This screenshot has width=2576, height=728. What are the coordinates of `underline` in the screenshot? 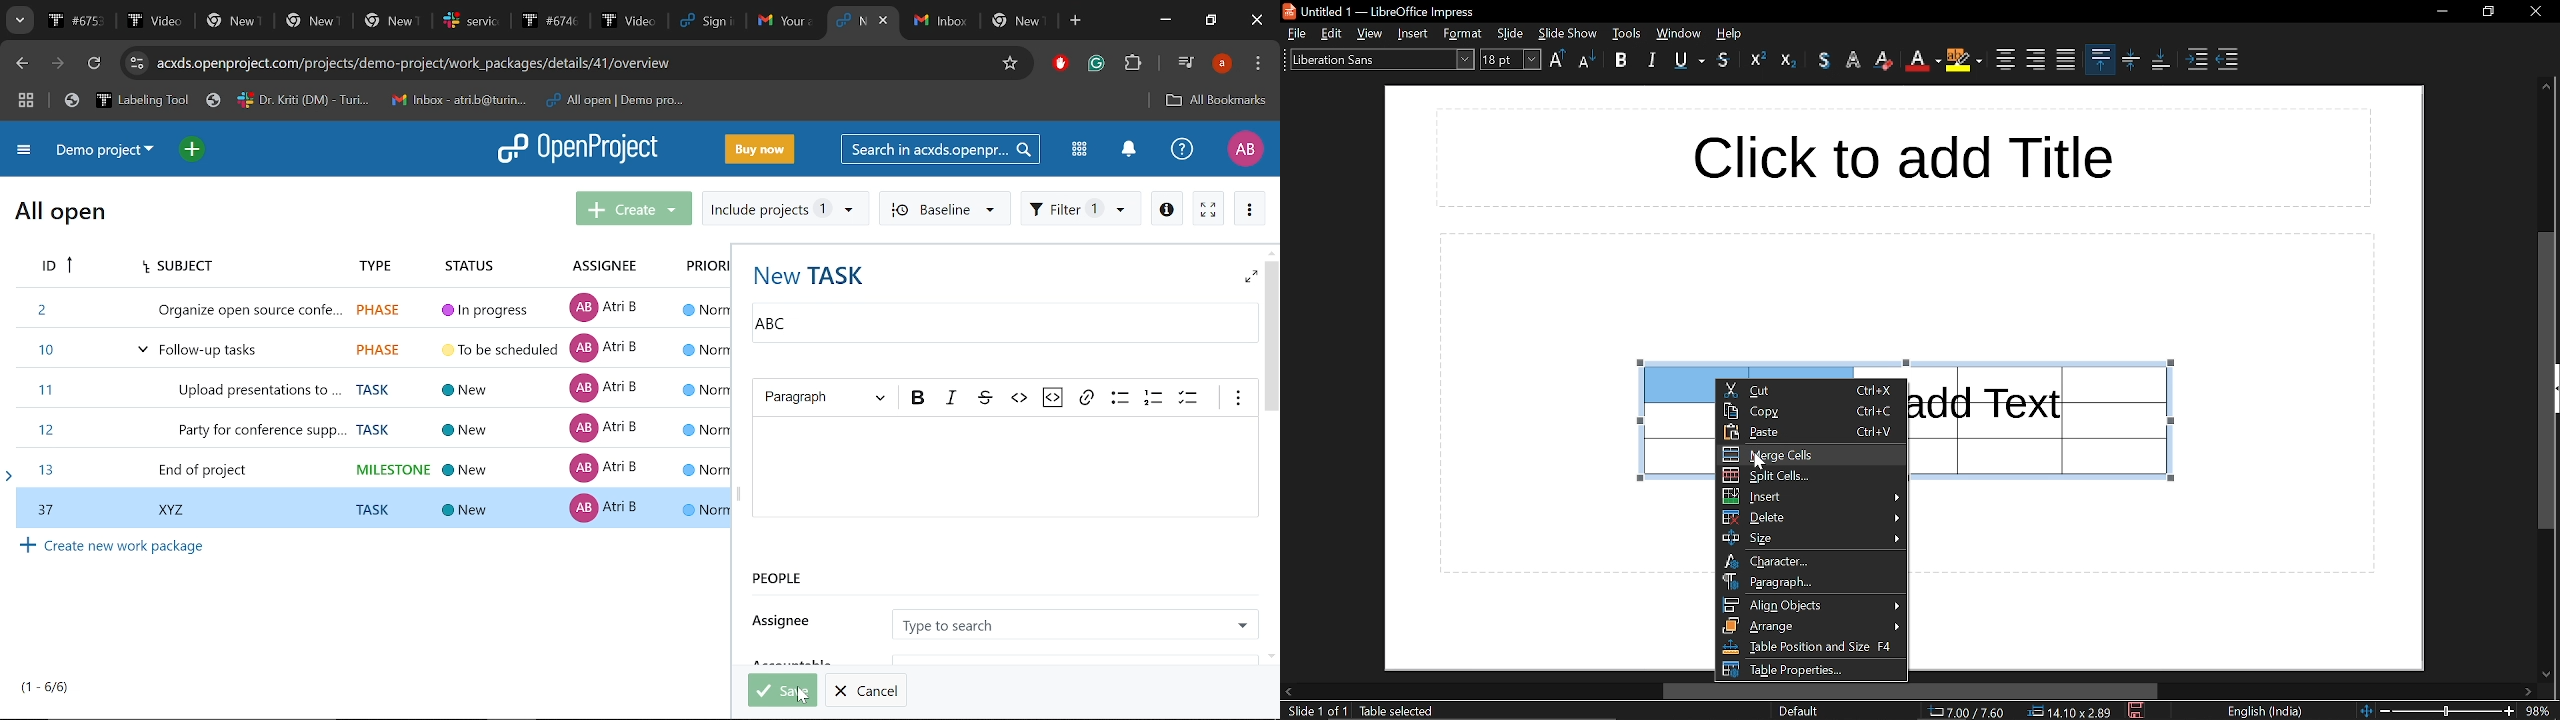 It's located at (1690, 62).